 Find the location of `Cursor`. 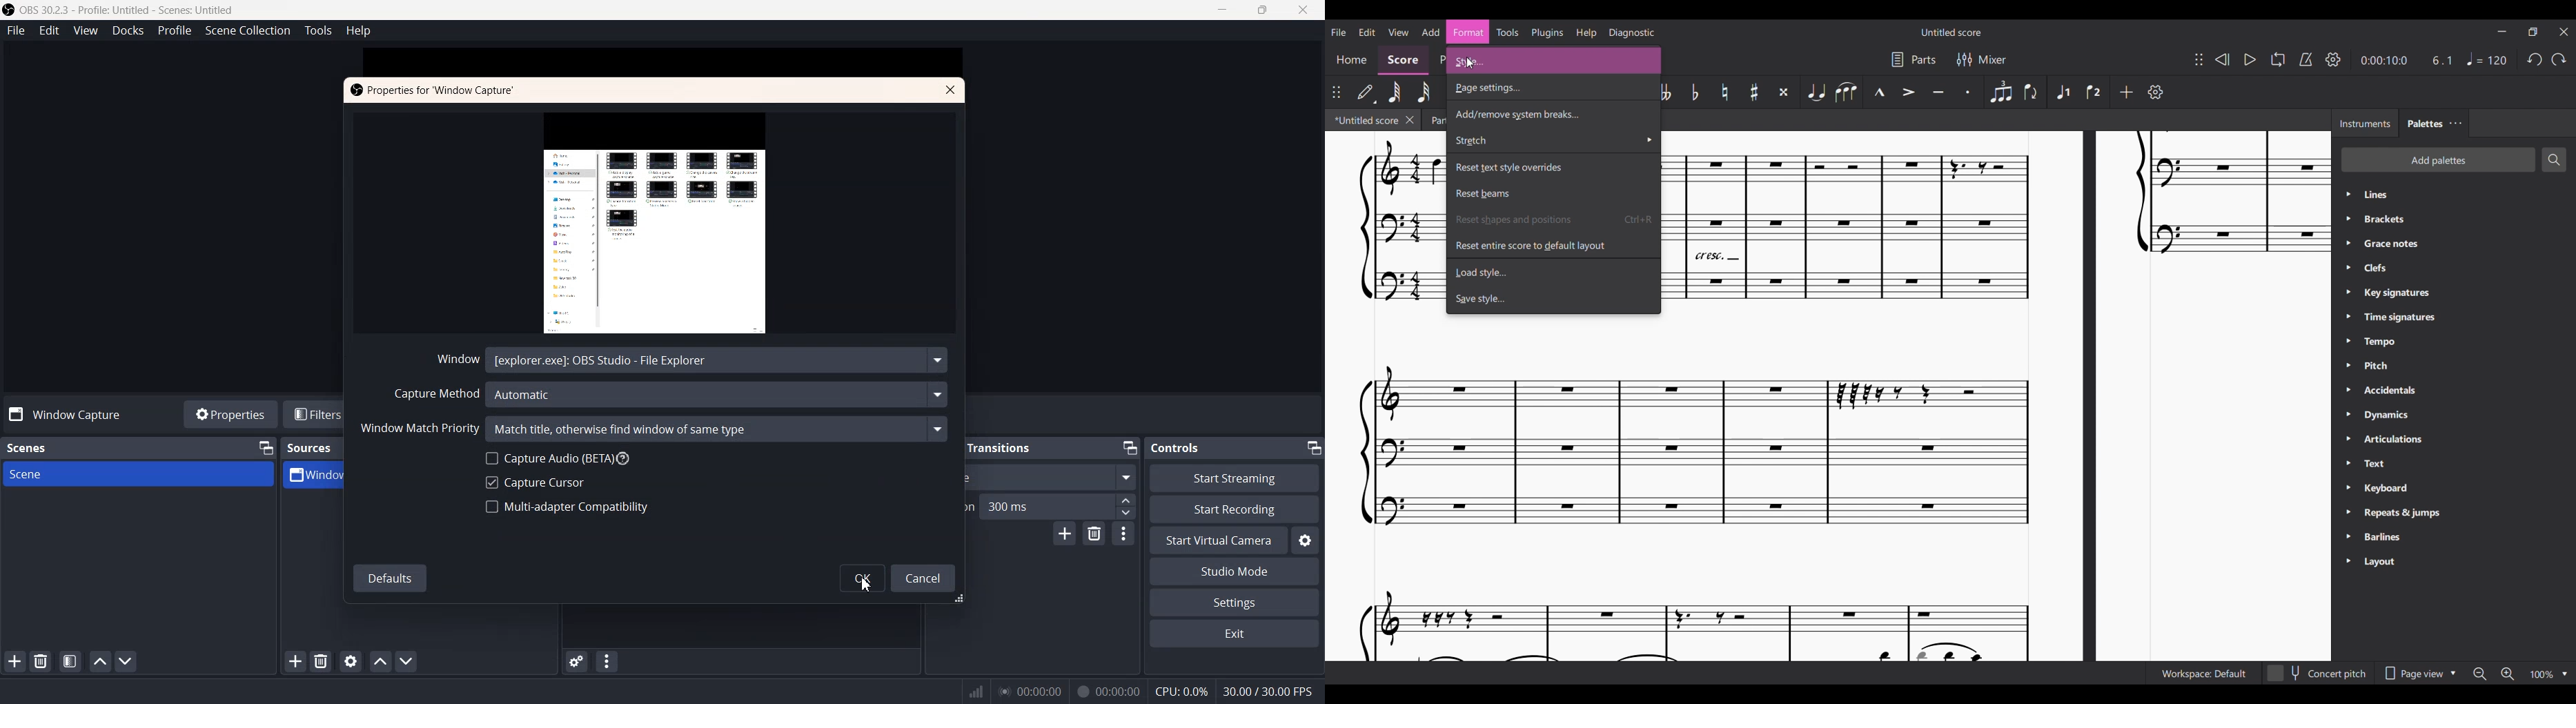

Cursor is located at coordinates (867, 583).